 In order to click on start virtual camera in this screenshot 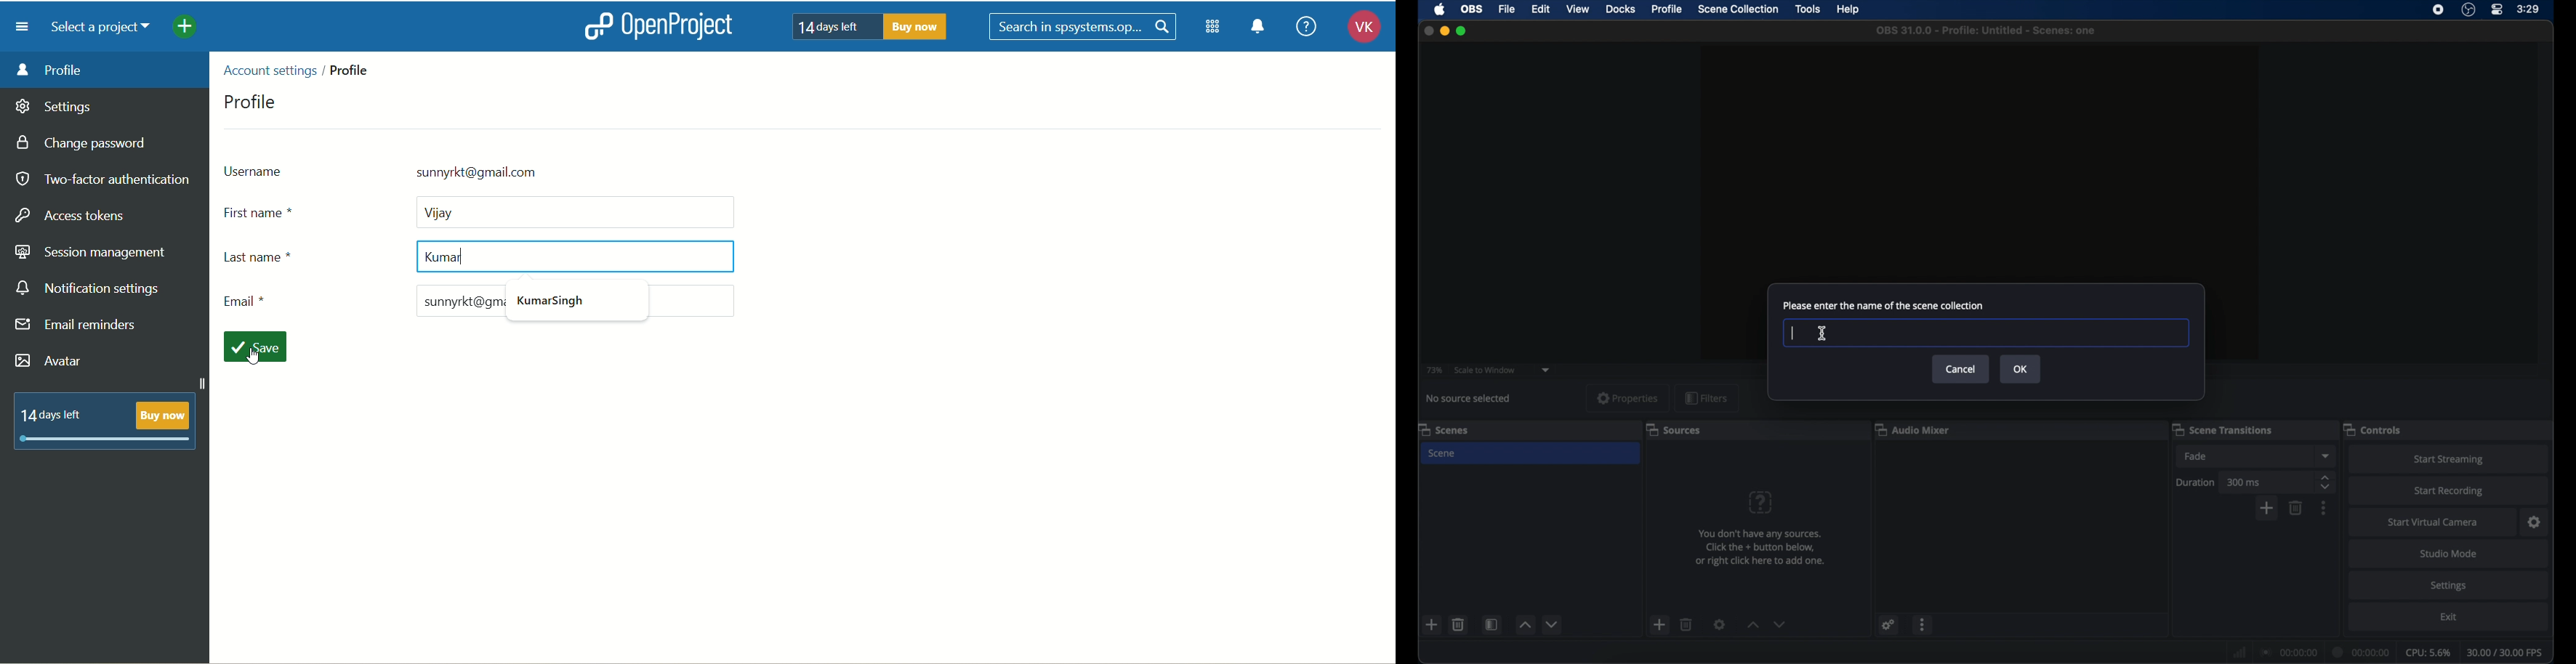, I will do `click(2432, 523)`.